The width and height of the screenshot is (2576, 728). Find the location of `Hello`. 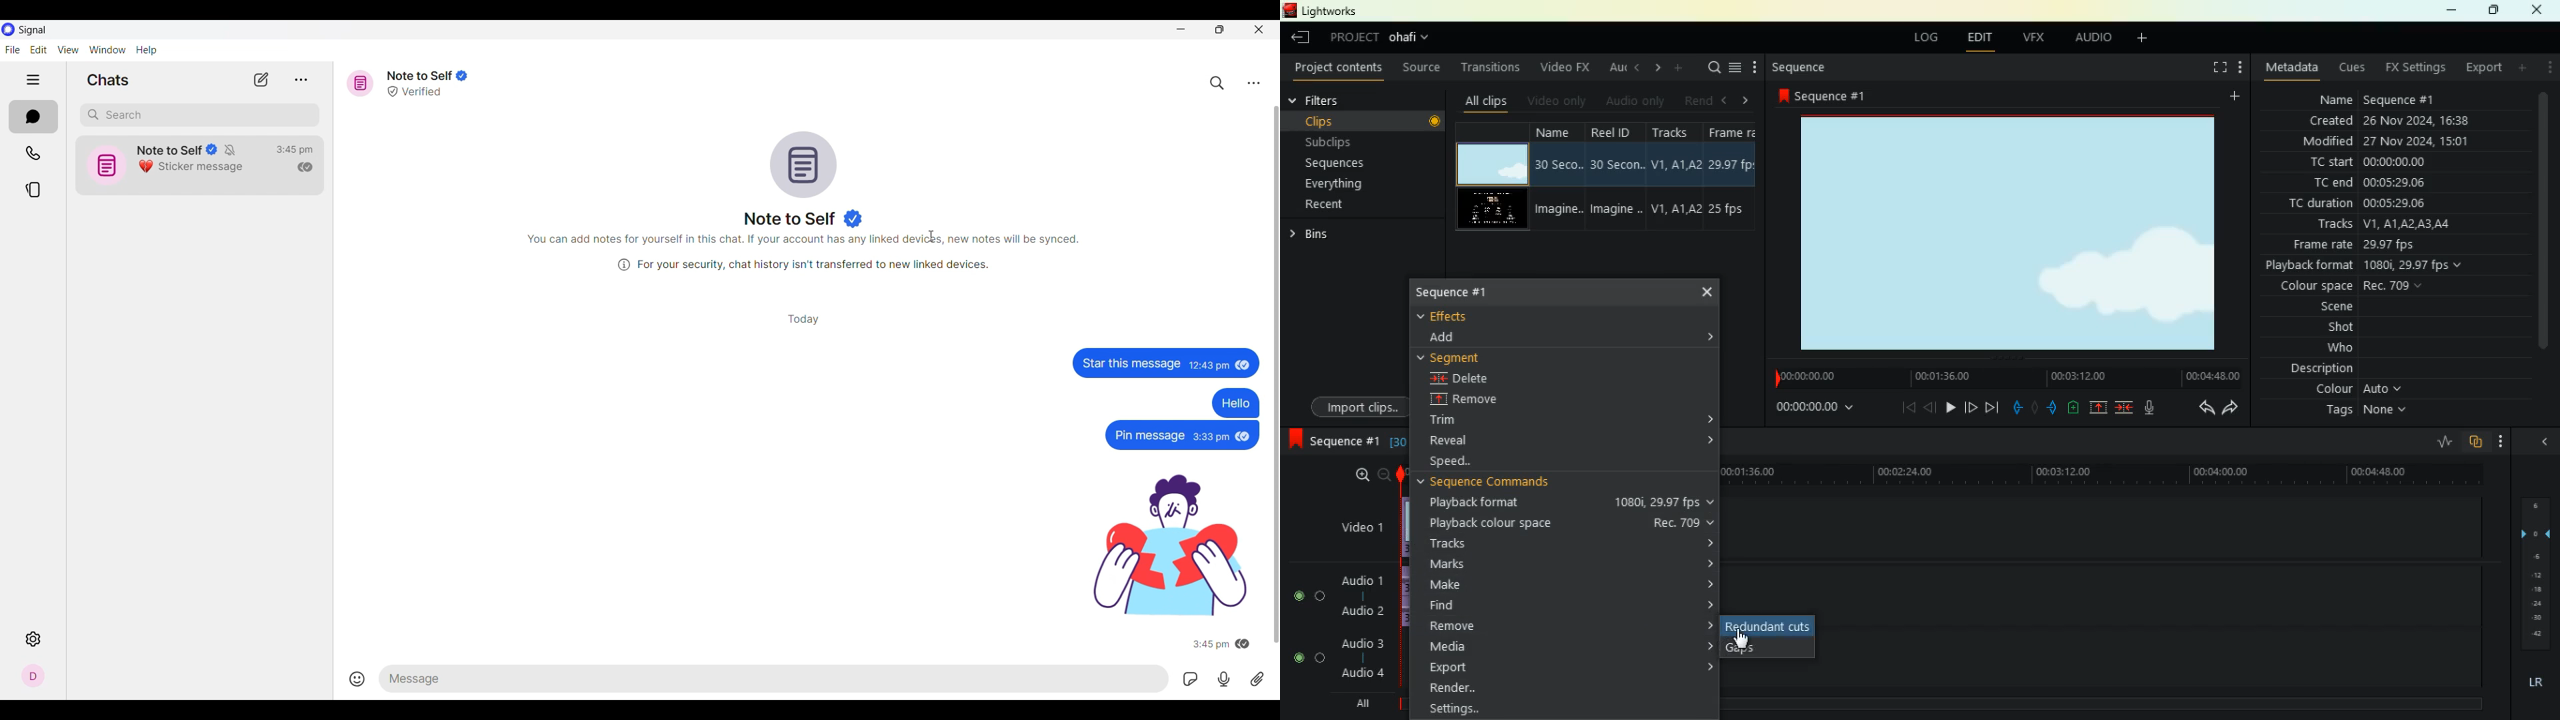

Hello is located at coordinates (1237, 403).